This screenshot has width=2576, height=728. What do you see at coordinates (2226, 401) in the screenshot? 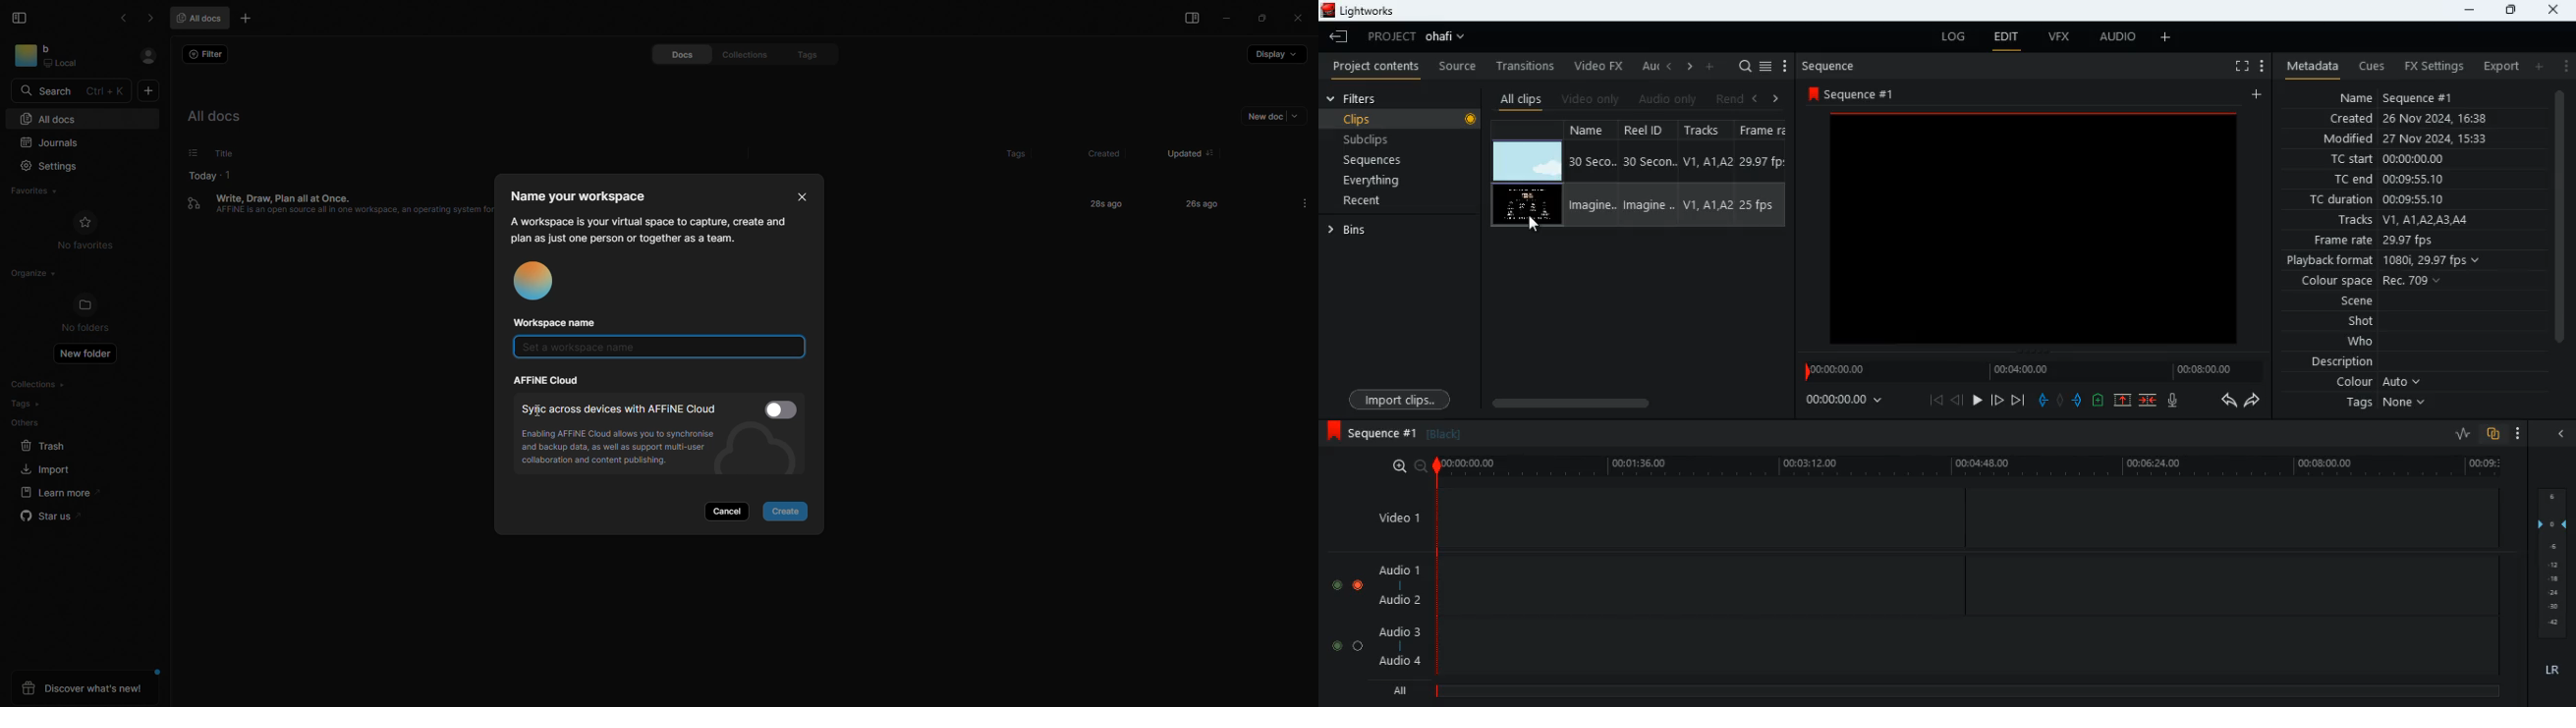
I see `backwards` at bounding box center [2226, 401].